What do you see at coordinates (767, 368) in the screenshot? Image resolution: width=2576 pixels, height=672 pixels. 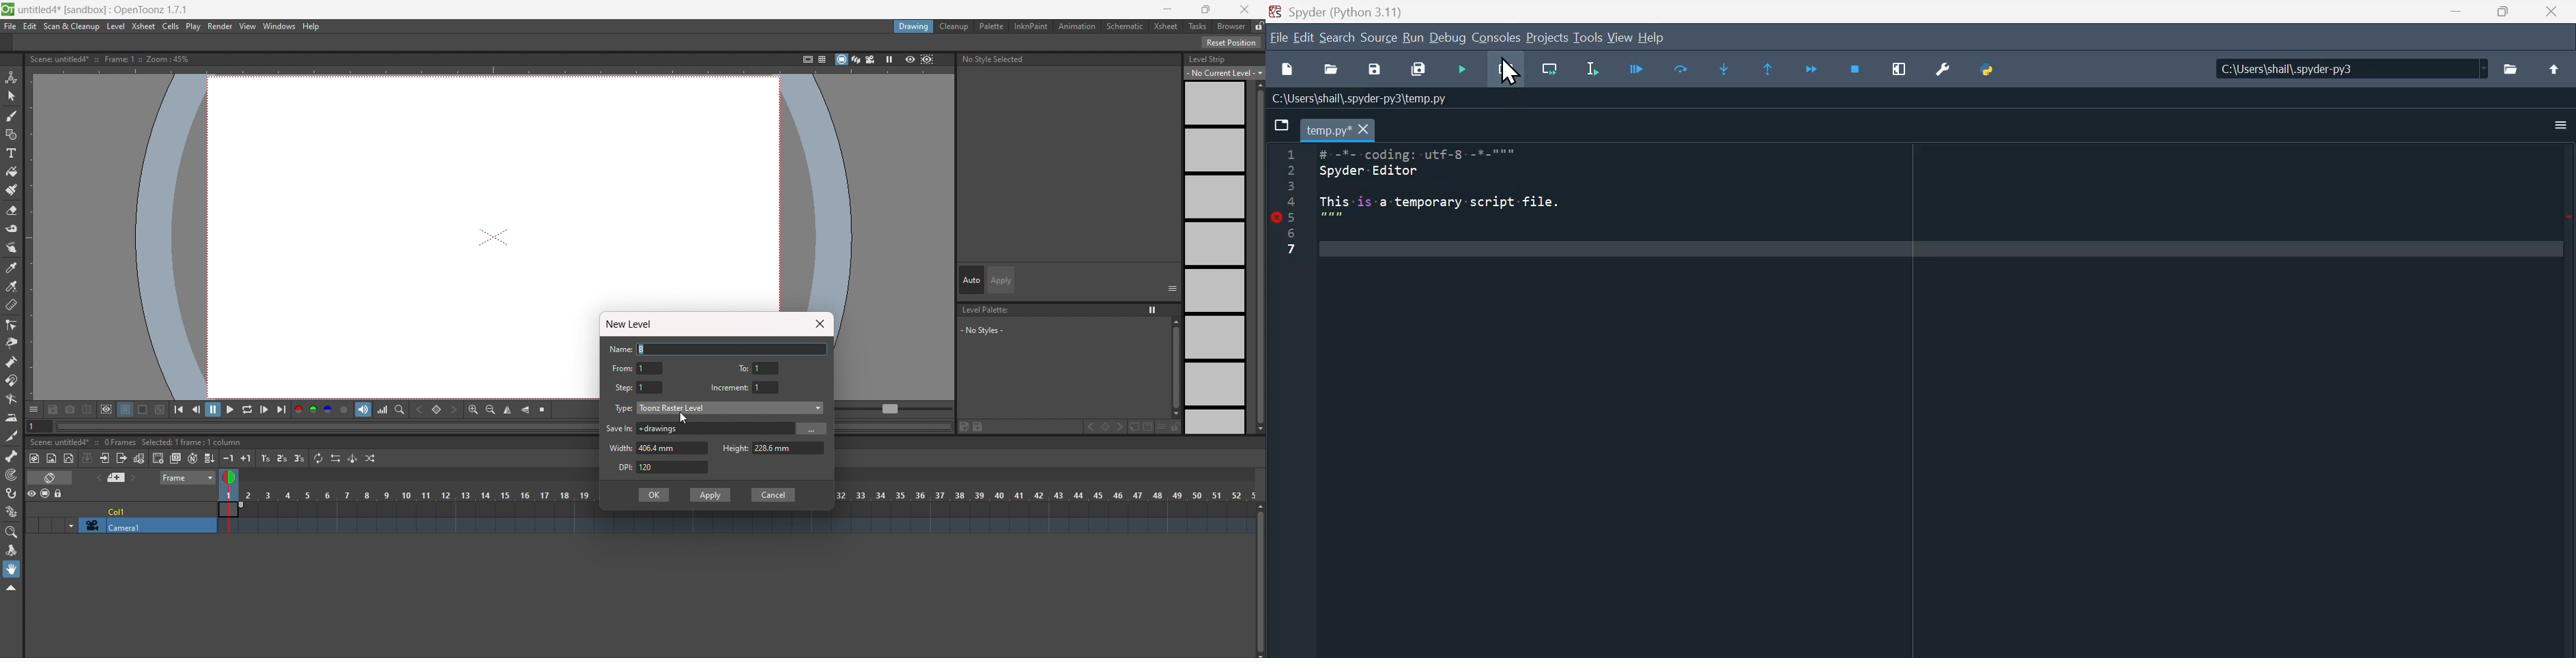 I see `1` at bounding box center [767, 368].